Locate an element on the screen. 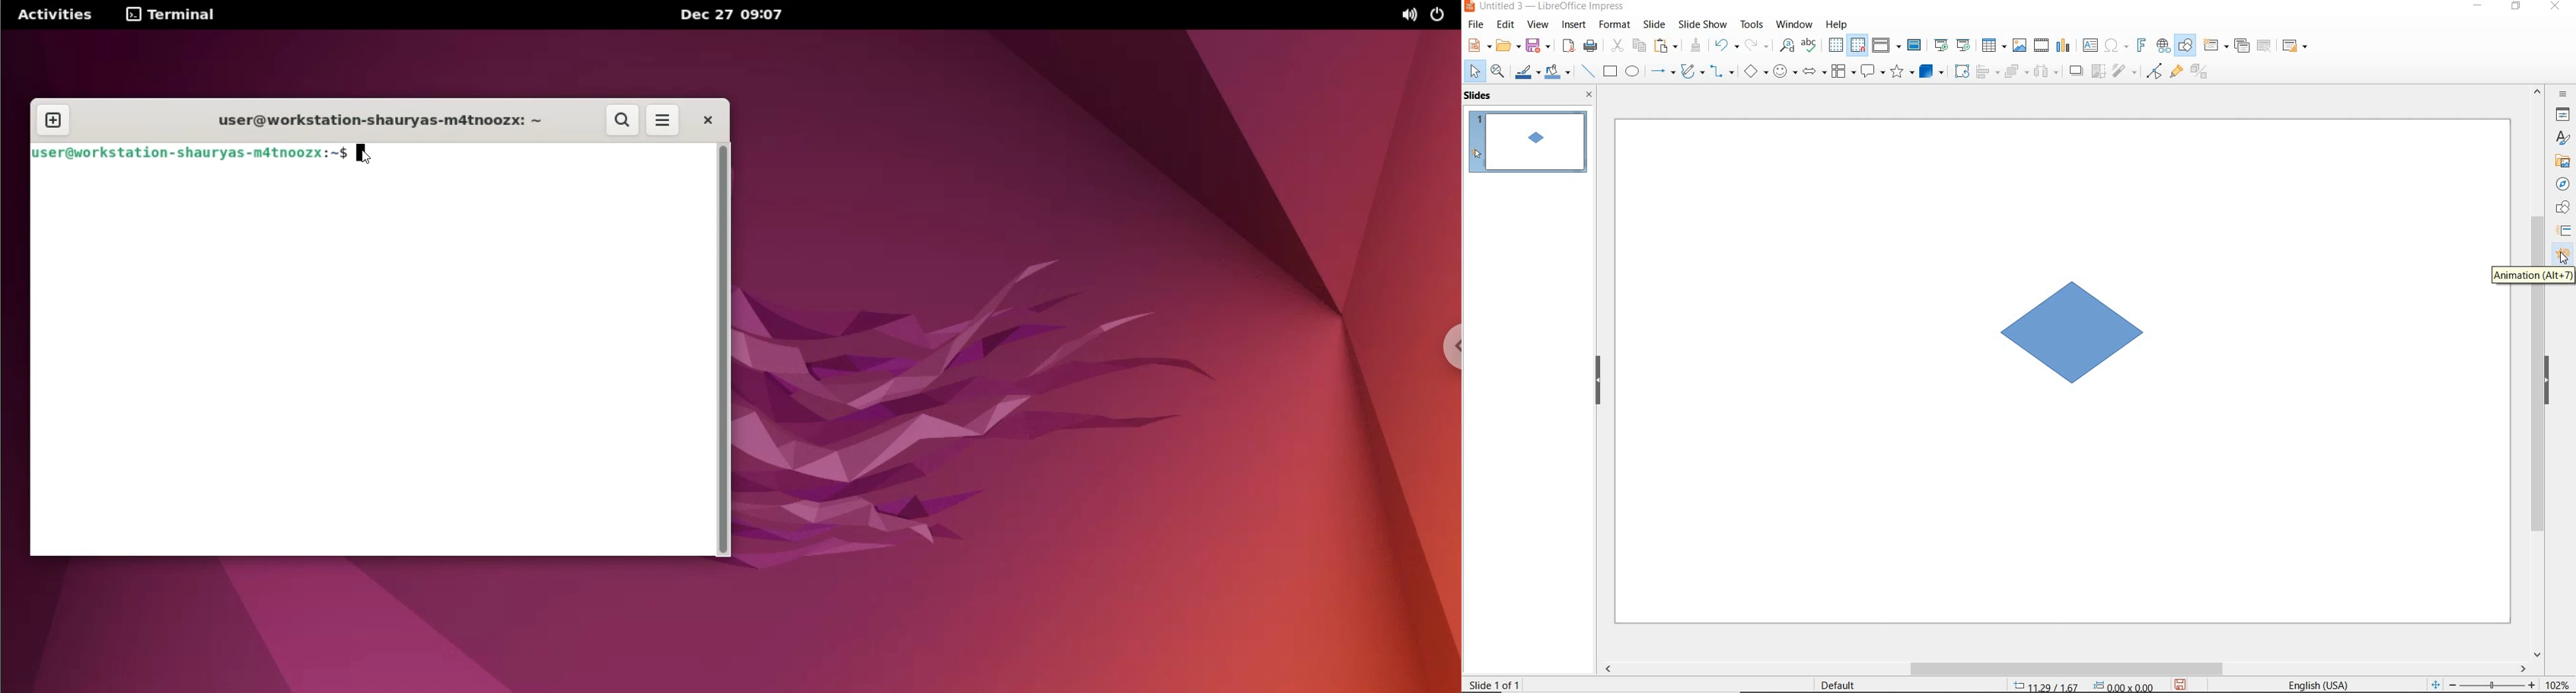  align objects is located at coordinates (1987, 73).